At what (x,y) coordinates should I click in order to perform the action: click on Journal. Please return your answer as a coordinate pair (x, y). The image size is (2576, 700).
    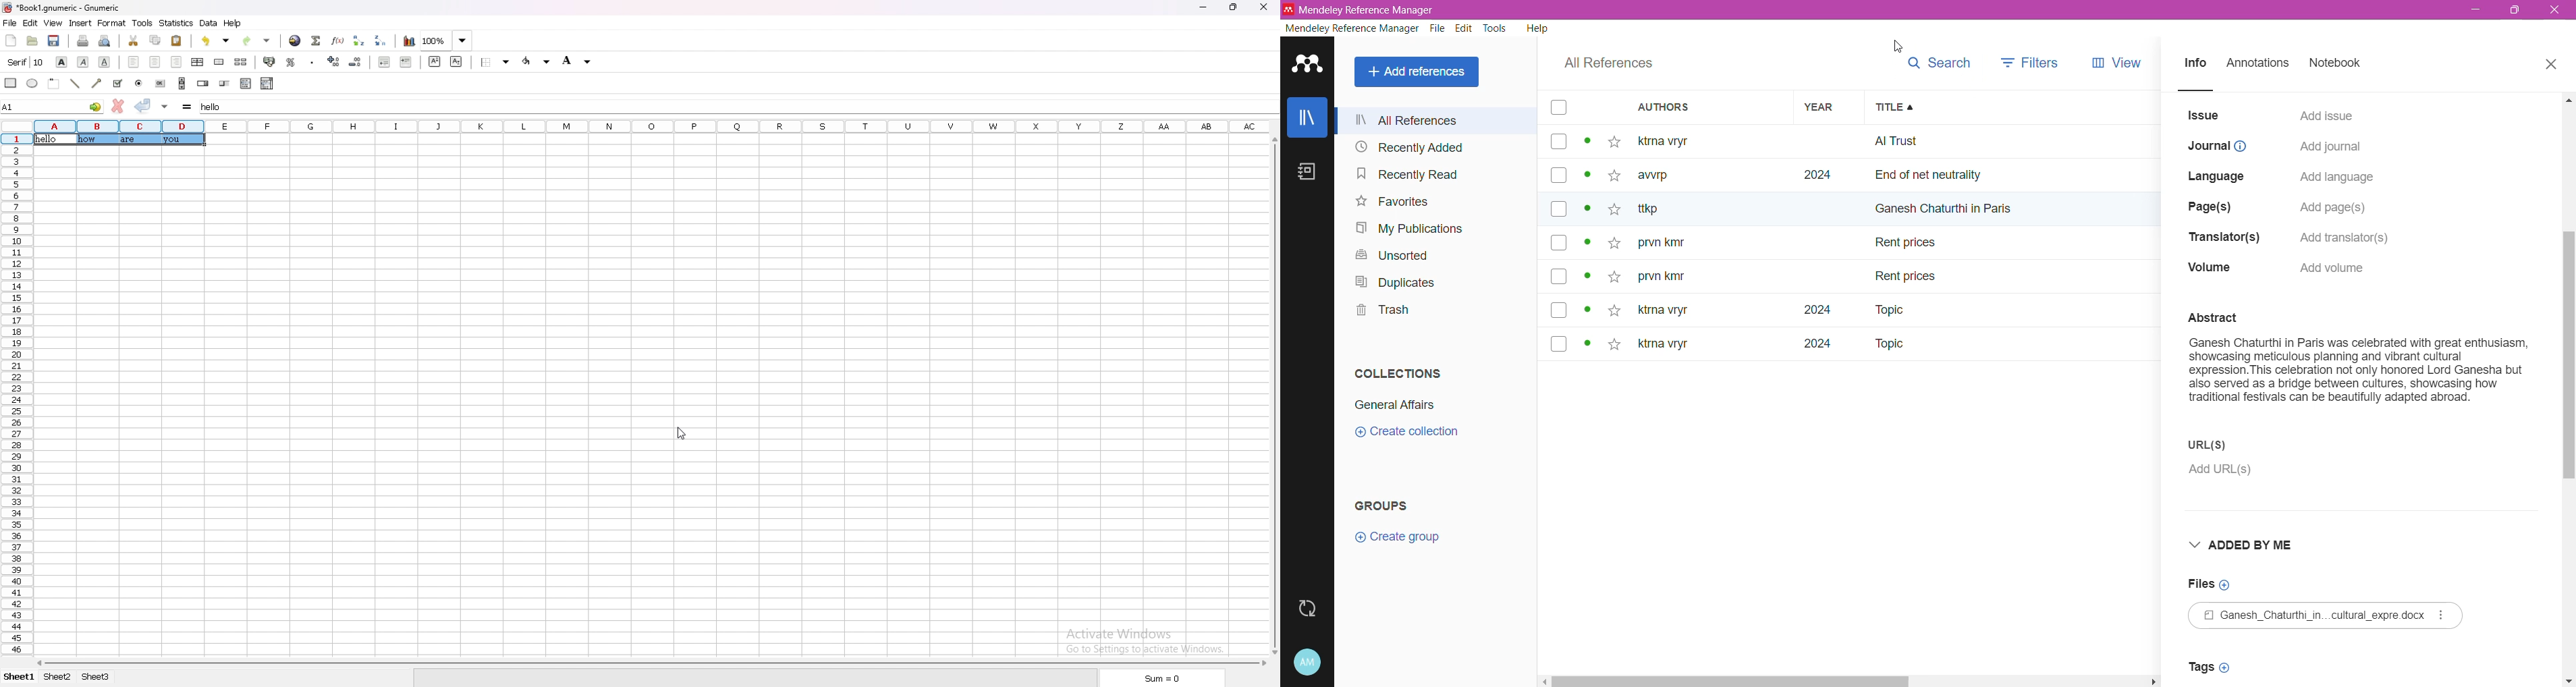
    Looking at the image, I should click on (2218, 146).